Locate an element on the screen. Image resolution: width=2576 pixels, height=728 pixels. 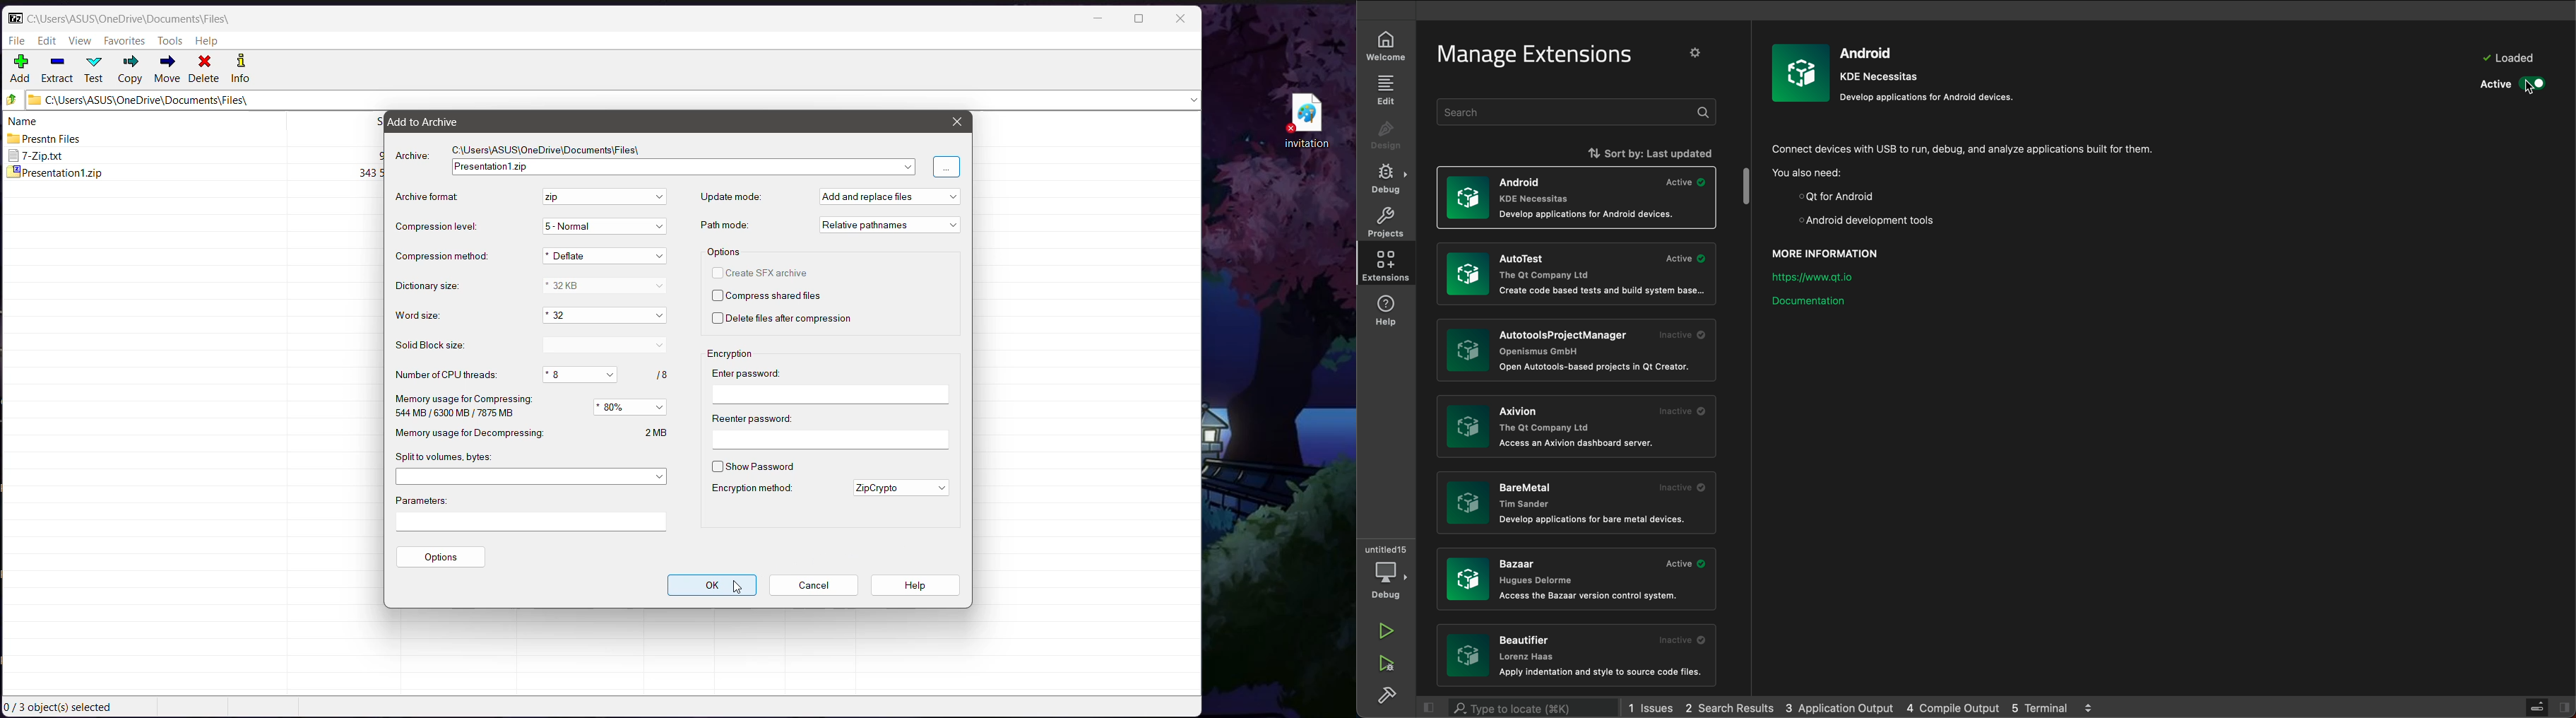
loaded is located at coordinates (2506, 58).